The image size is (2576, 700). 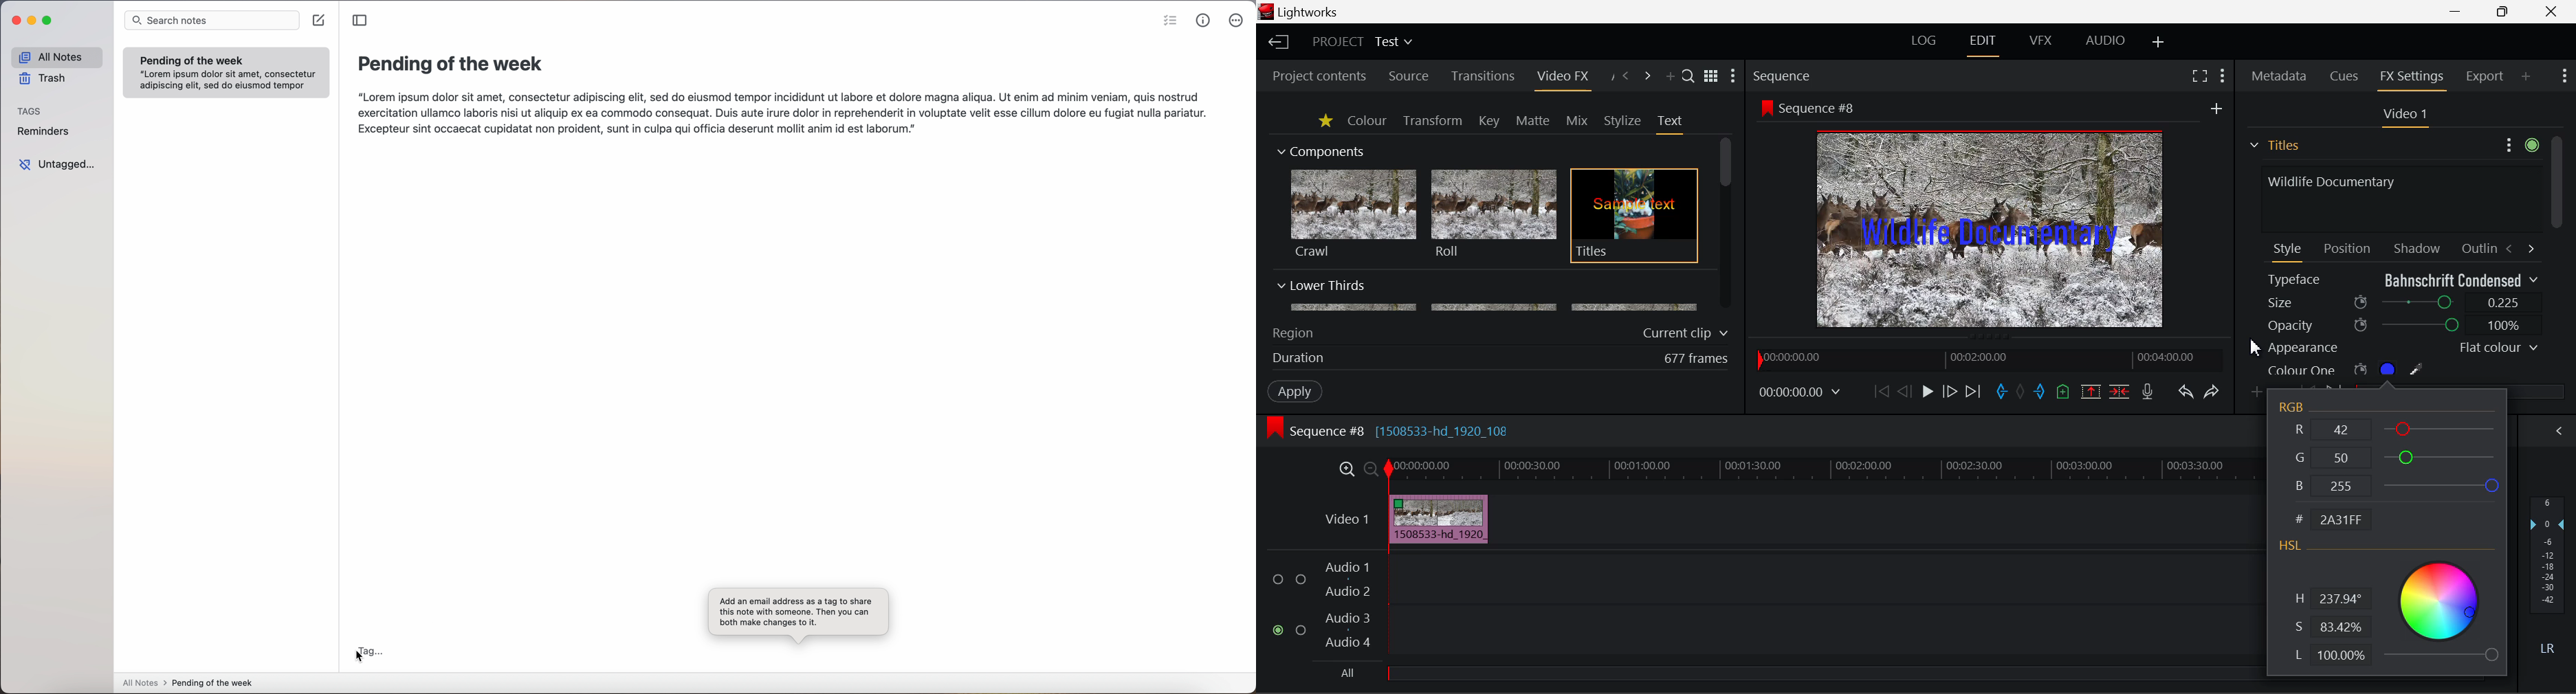 I want to click on LOG Layout, so click(x=1924, y=40).